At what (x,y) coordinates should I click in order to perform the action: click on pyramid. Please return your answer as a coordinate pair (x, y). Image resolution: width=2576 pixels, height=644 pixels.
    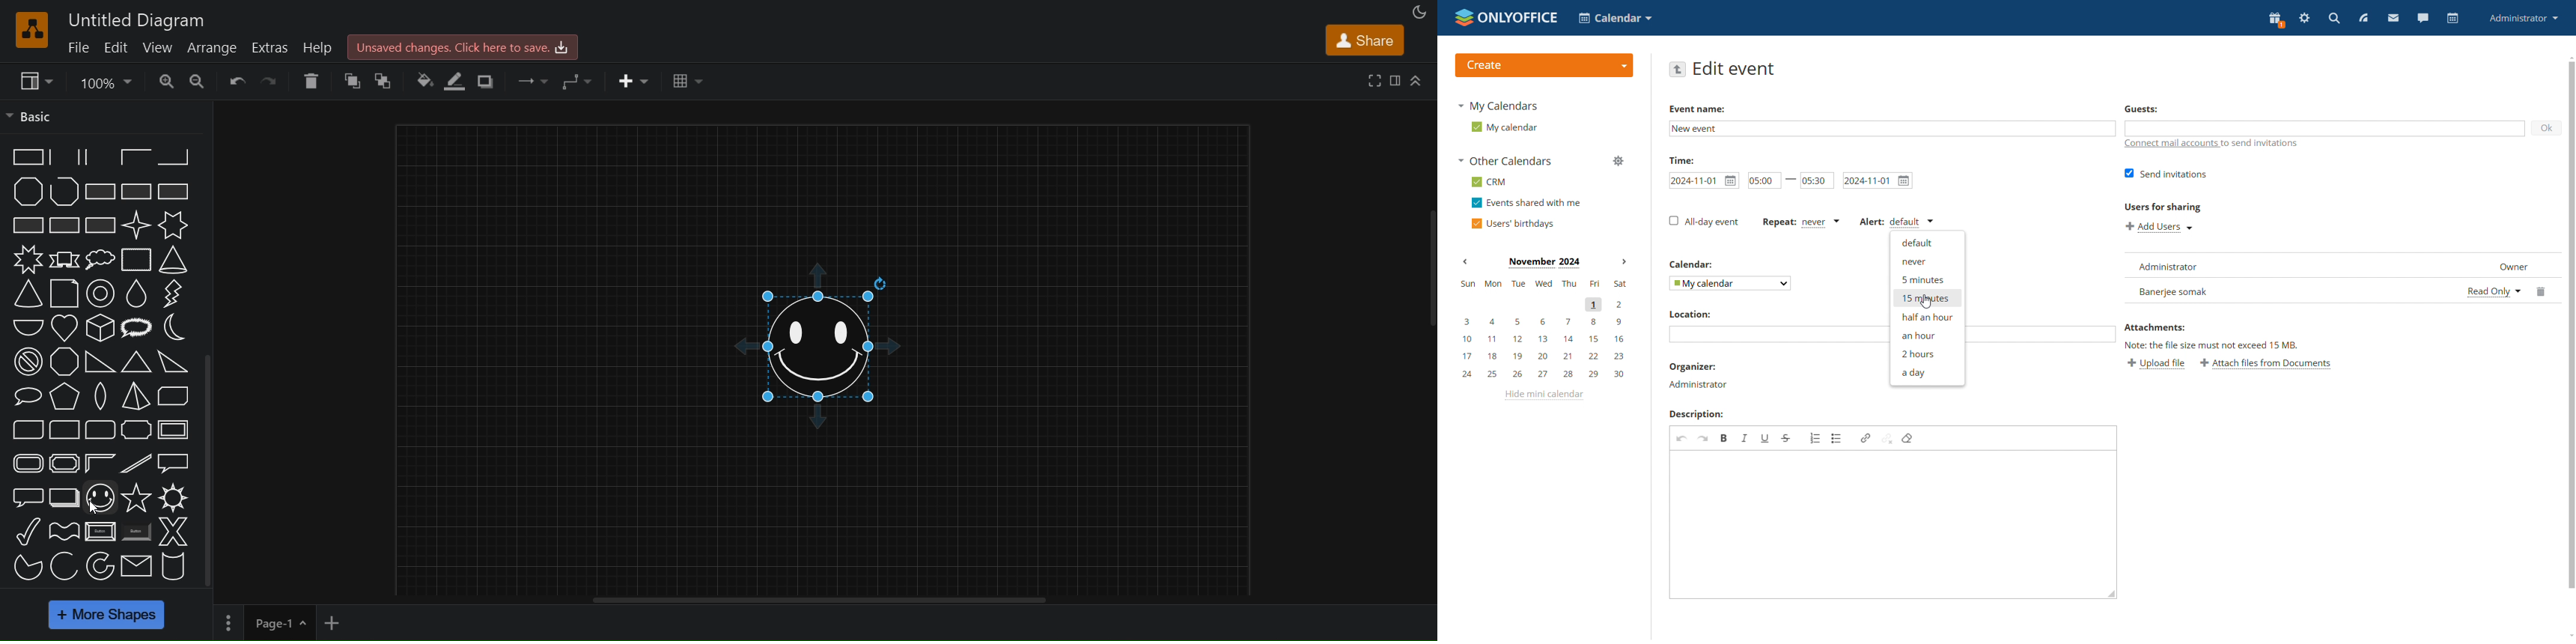
    Looking at the image, I should click on (135, 397).